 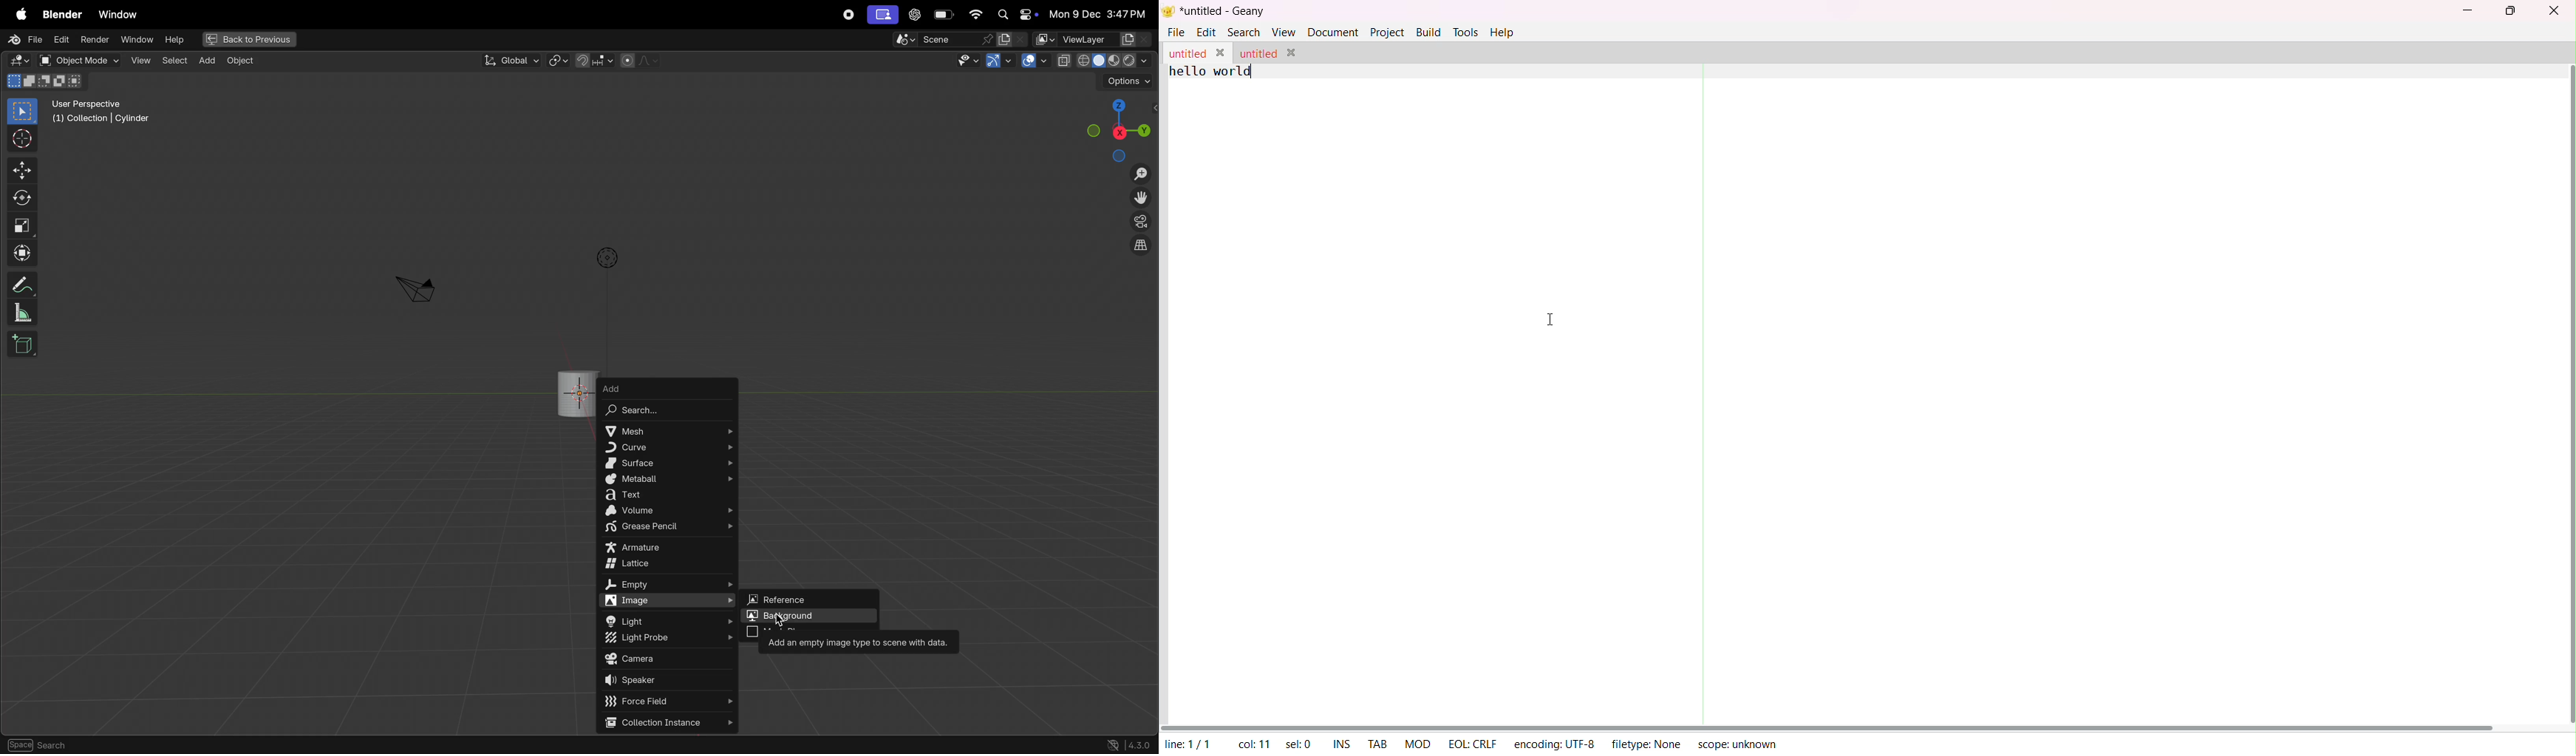 What do you see at coordinates (104, 114) in the screenshot?
I see `user perspective` at bounding box center [104, 114].